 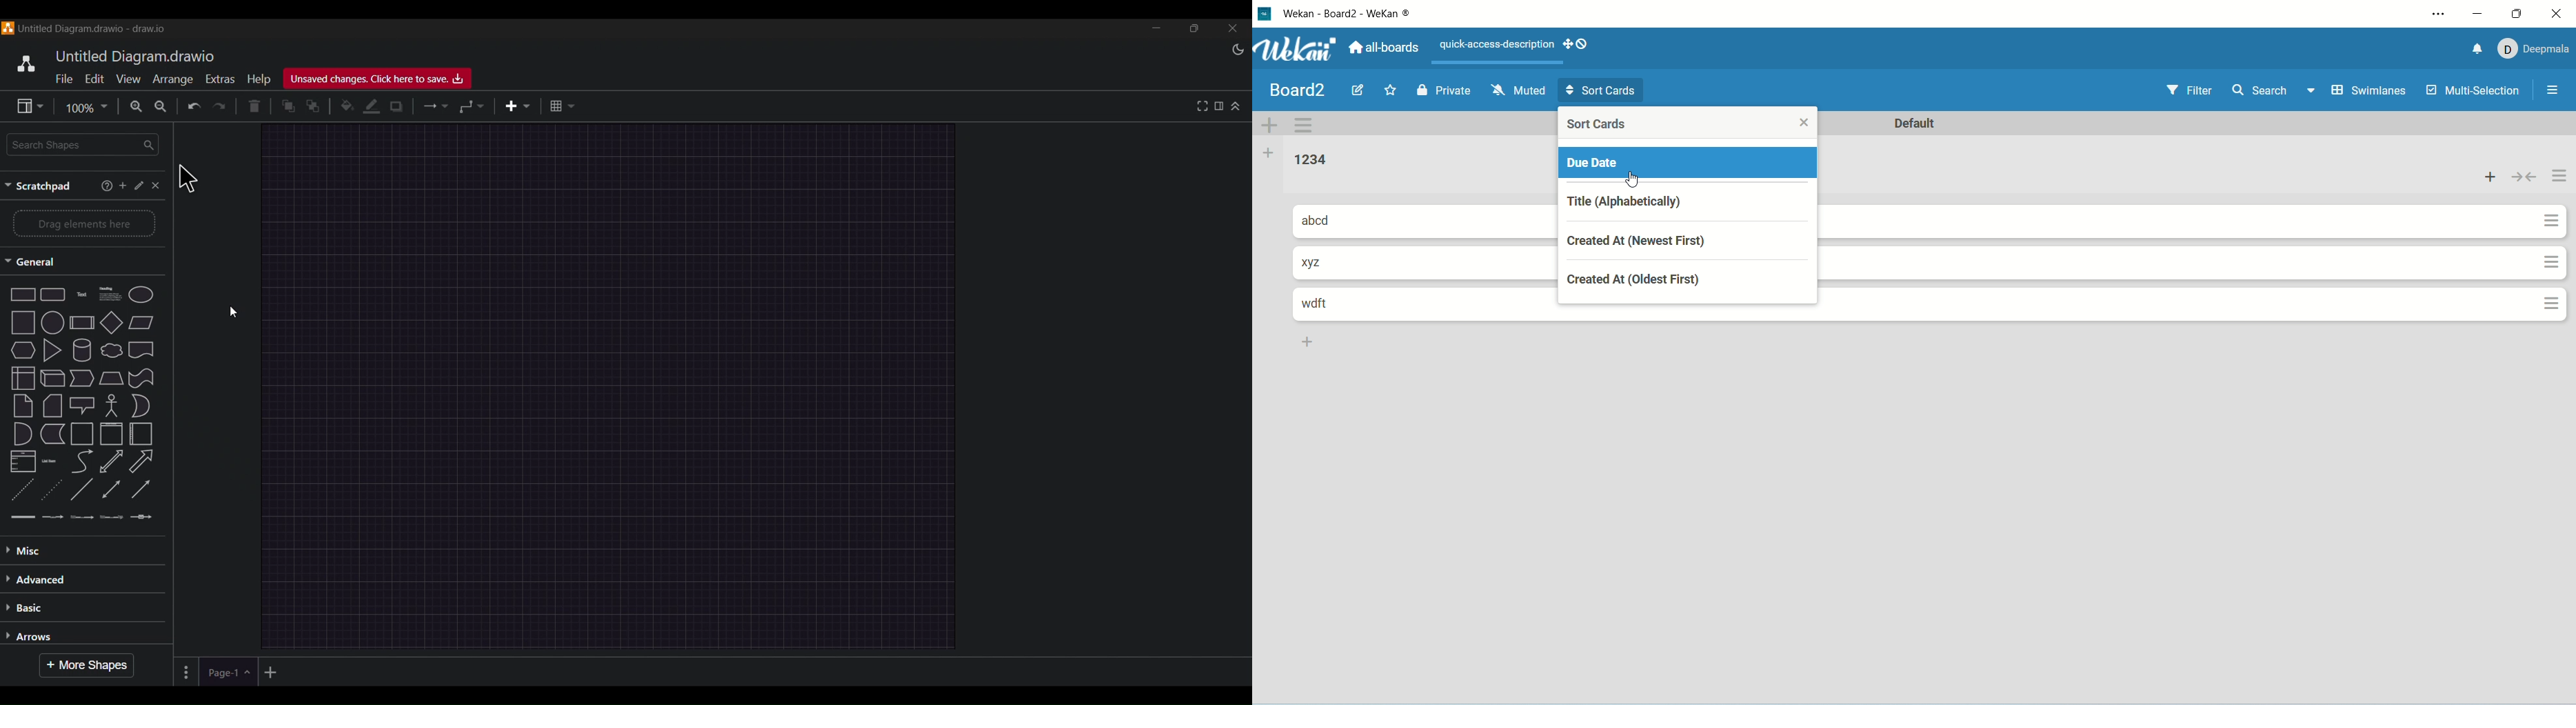 I want to click on created at, so click(x=1686, y=286).